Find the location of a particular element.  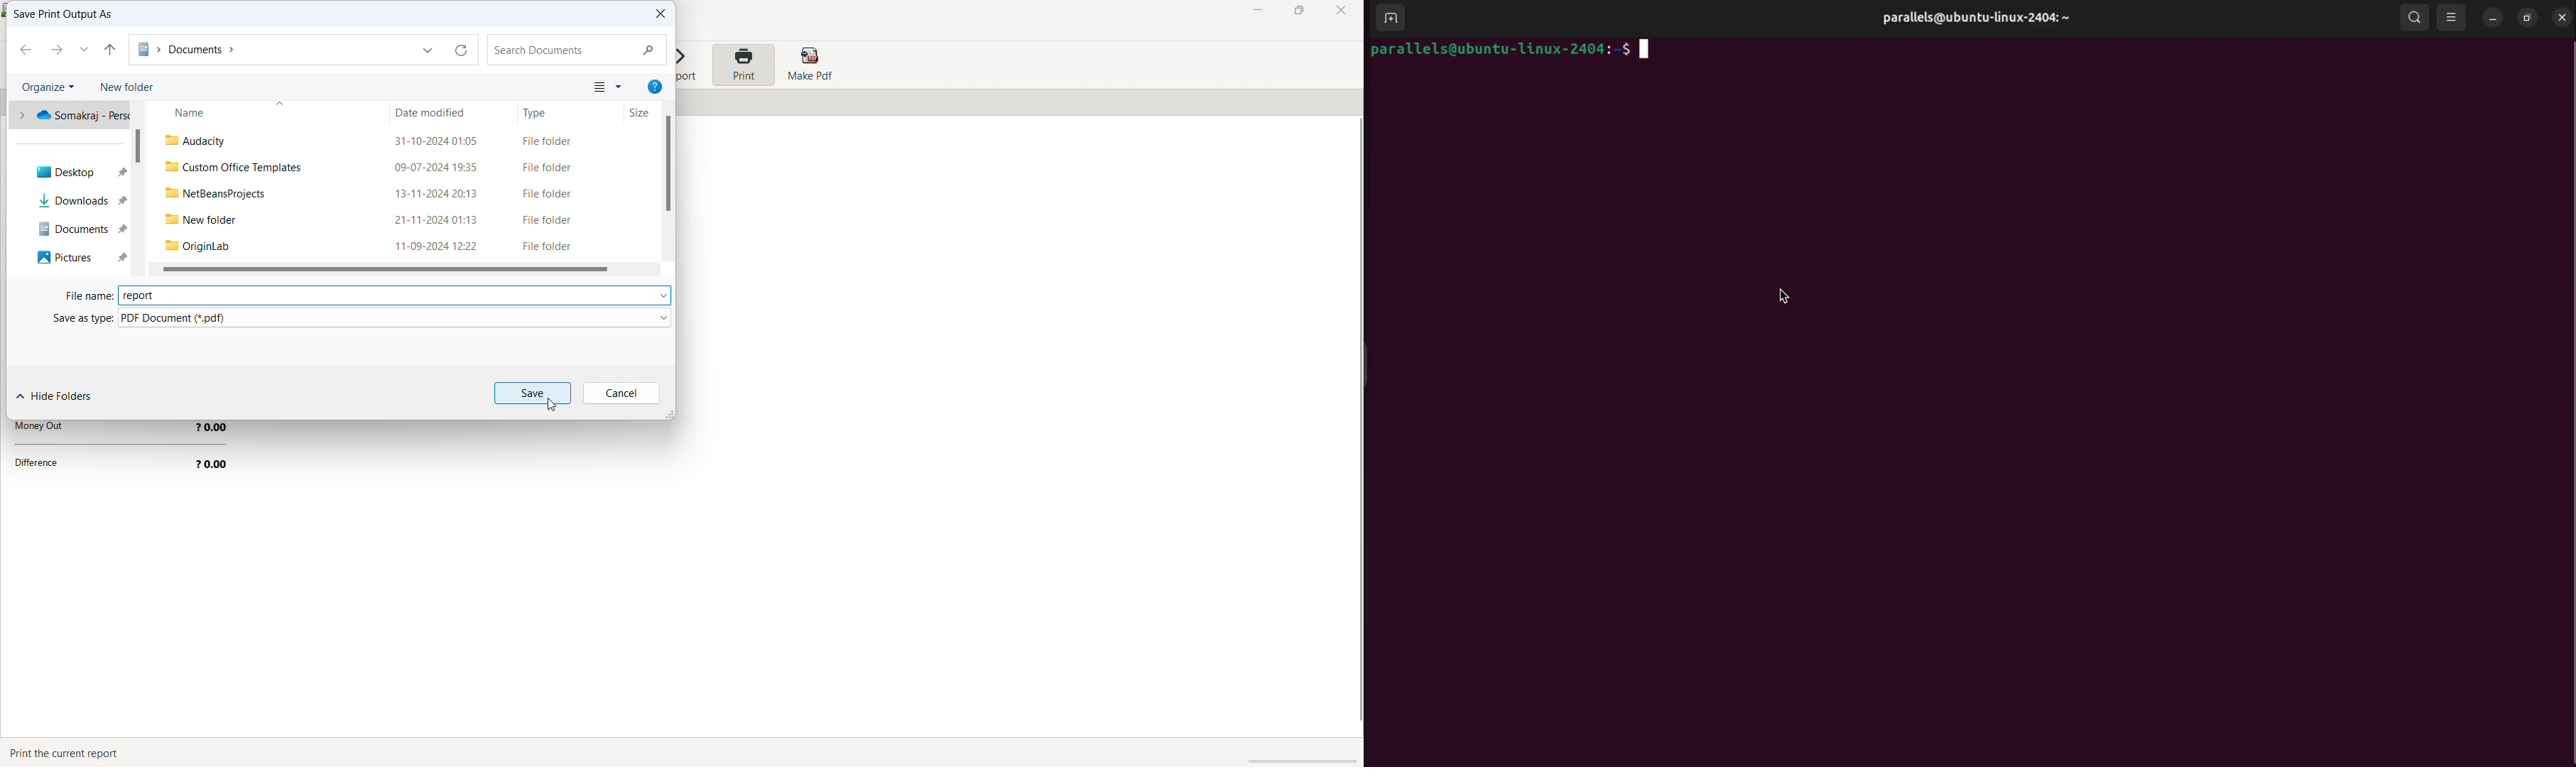

PA pictures » is located at coordinates (76, 257).